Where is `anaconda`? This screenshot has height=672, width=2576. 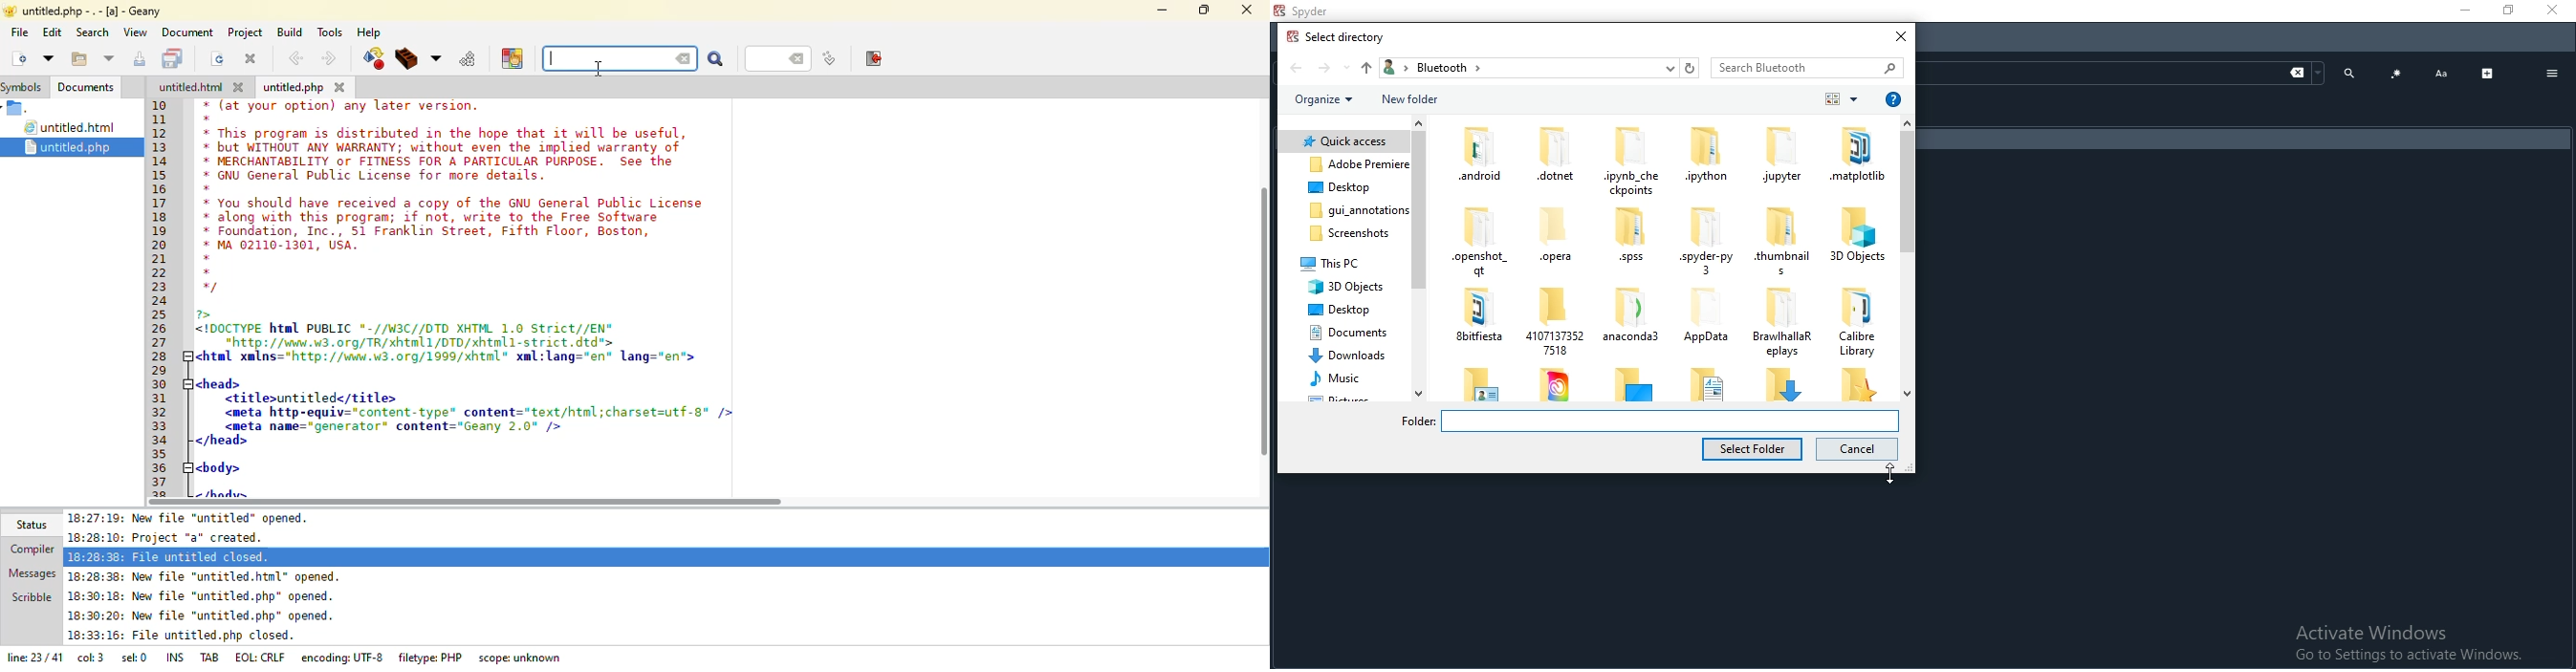 anaconda is located at coordinates (1626, 317).